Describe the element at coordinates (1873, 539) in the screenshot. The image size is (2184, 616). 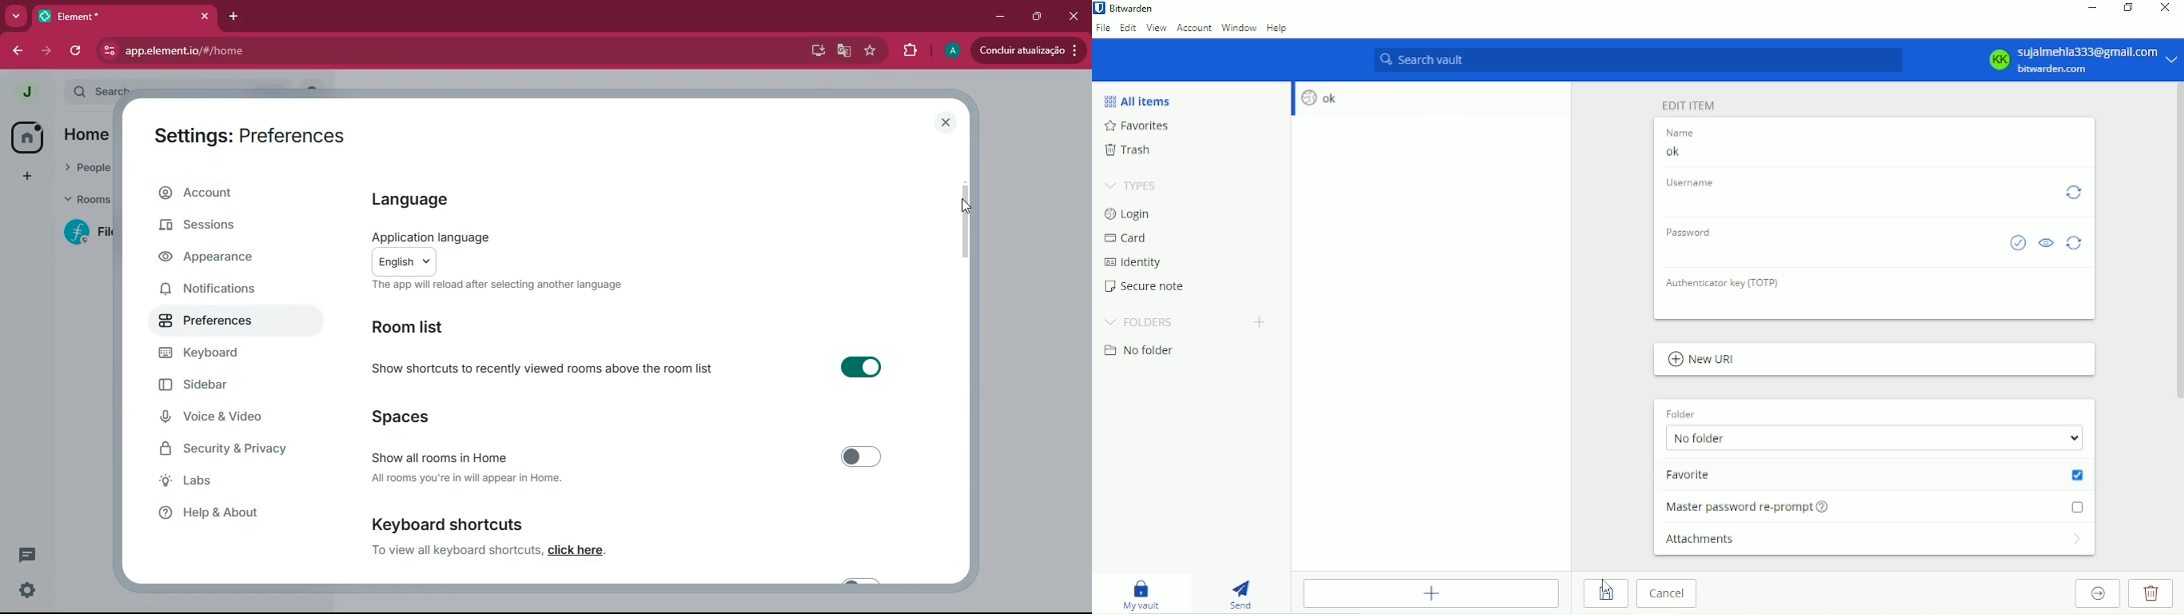
I see `Attachments` at that location.